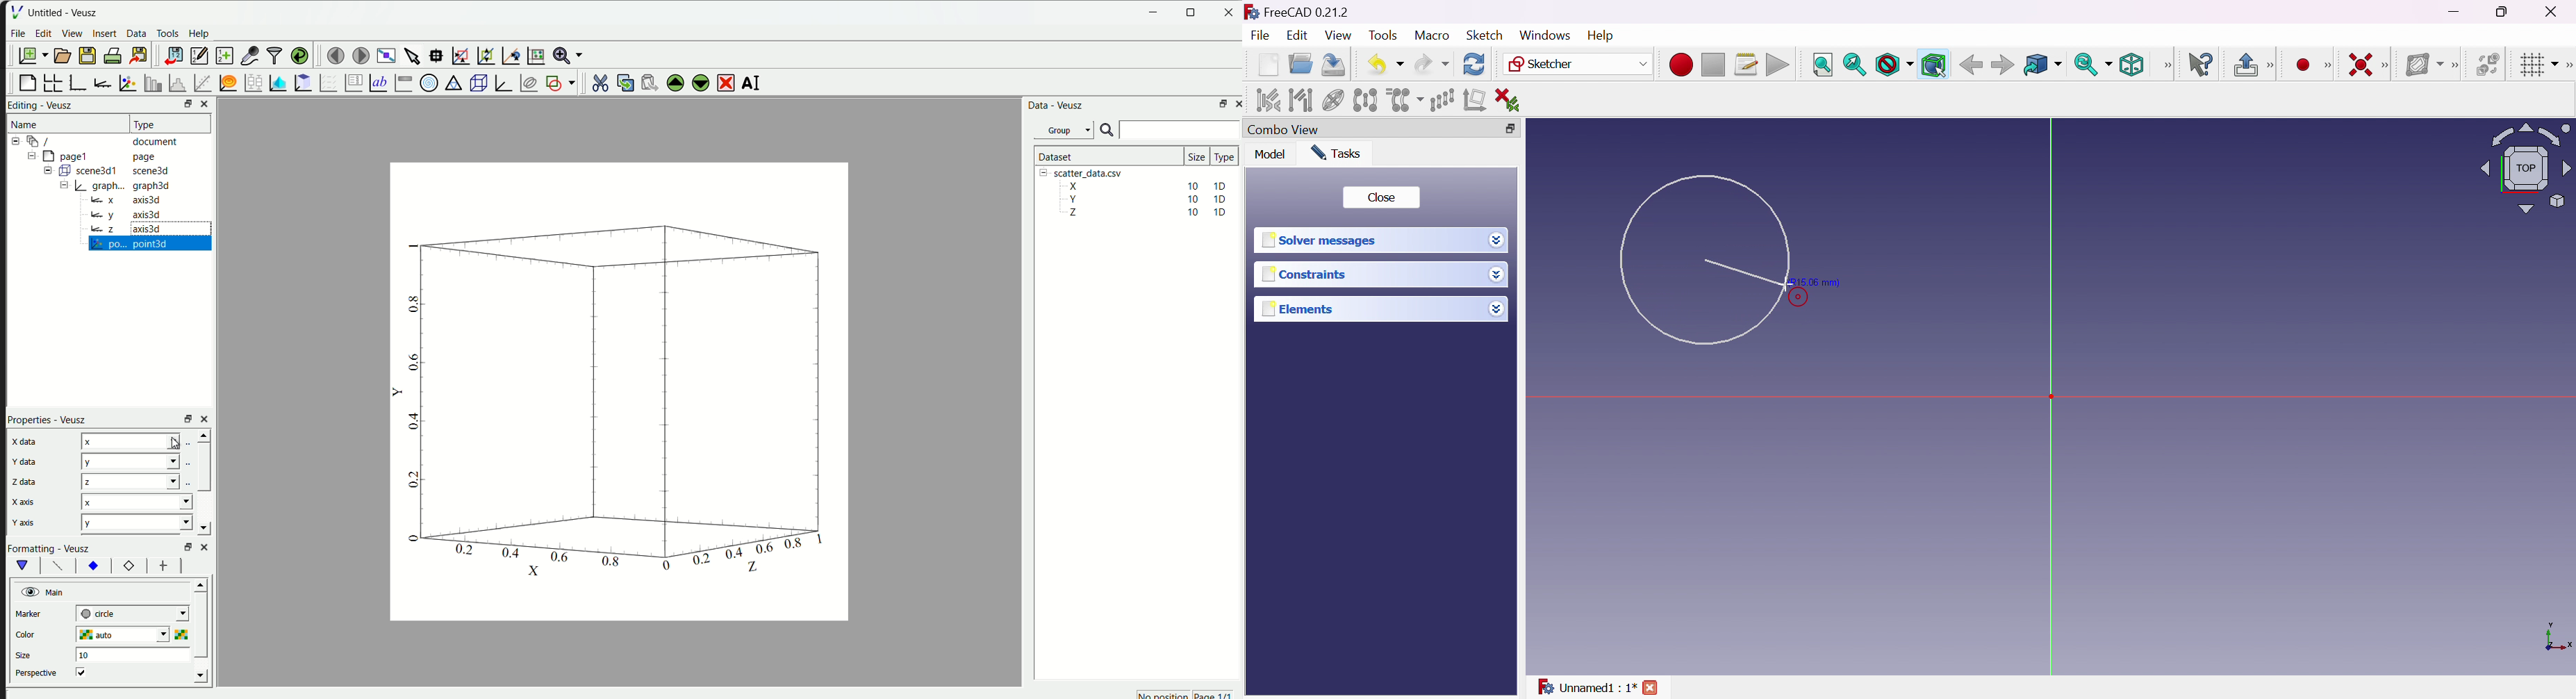  What do you see at coordinates (384, 54) in the screenshot?
I see `view plot full screen` at bounding box center [384, 54].